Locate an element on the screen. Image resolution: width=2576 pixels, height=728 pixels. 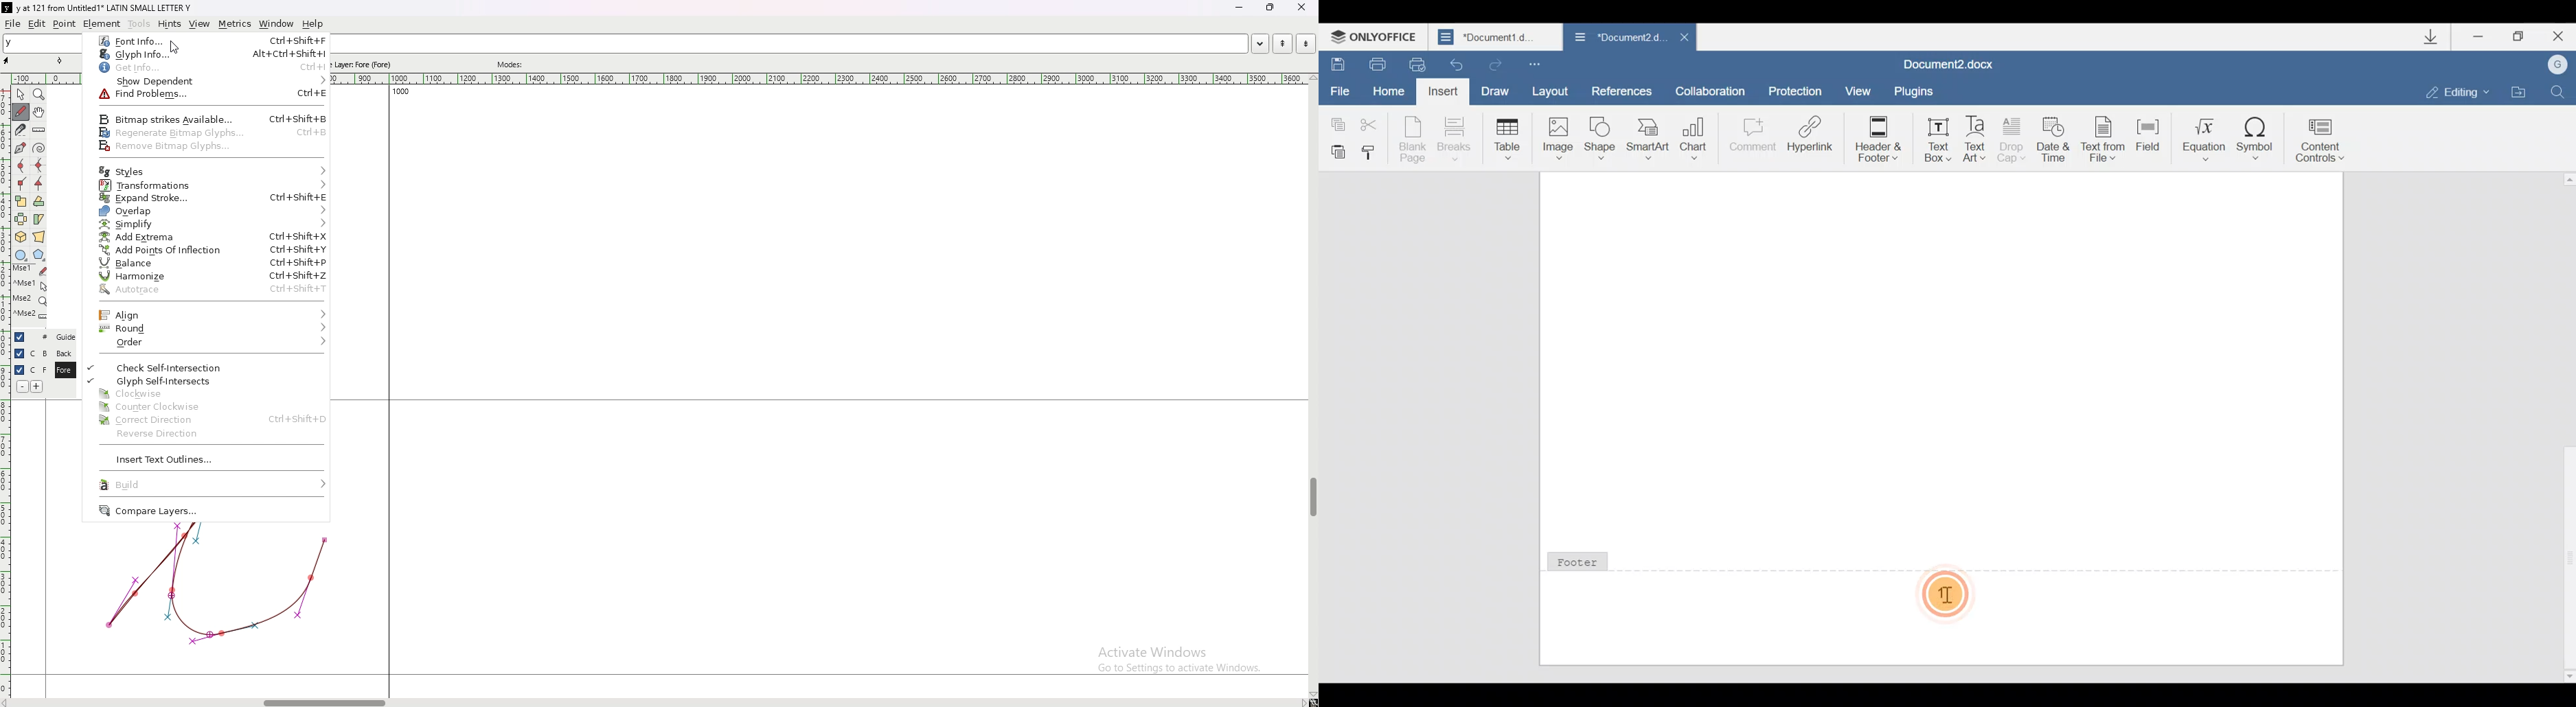
Plugins is located at coordinates (1924, 89).